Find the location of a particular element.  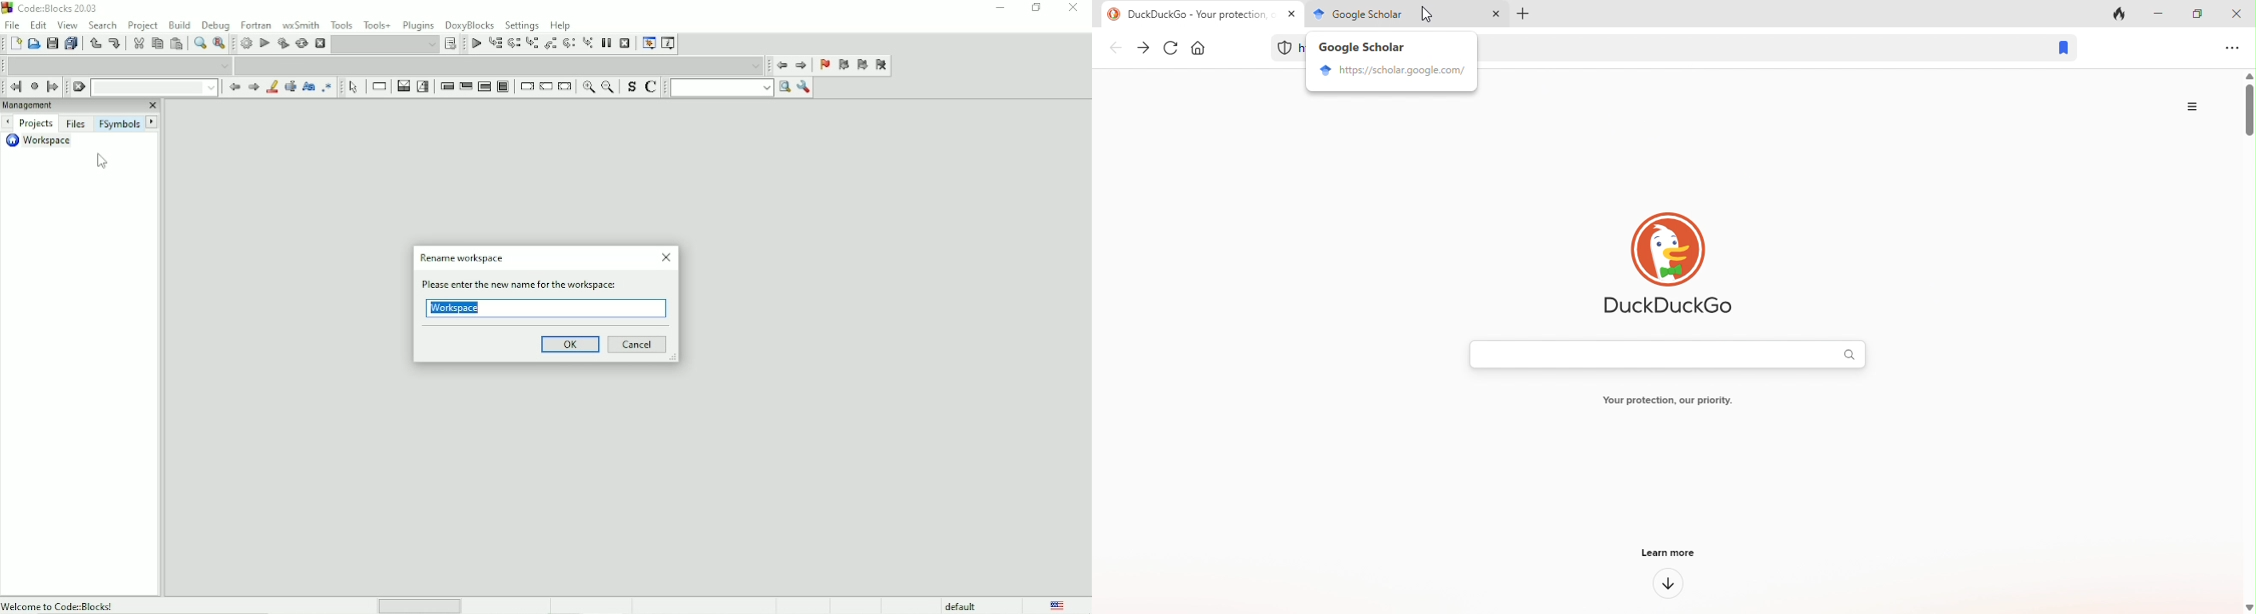

Break debugger is located at coordinates (607, 42).